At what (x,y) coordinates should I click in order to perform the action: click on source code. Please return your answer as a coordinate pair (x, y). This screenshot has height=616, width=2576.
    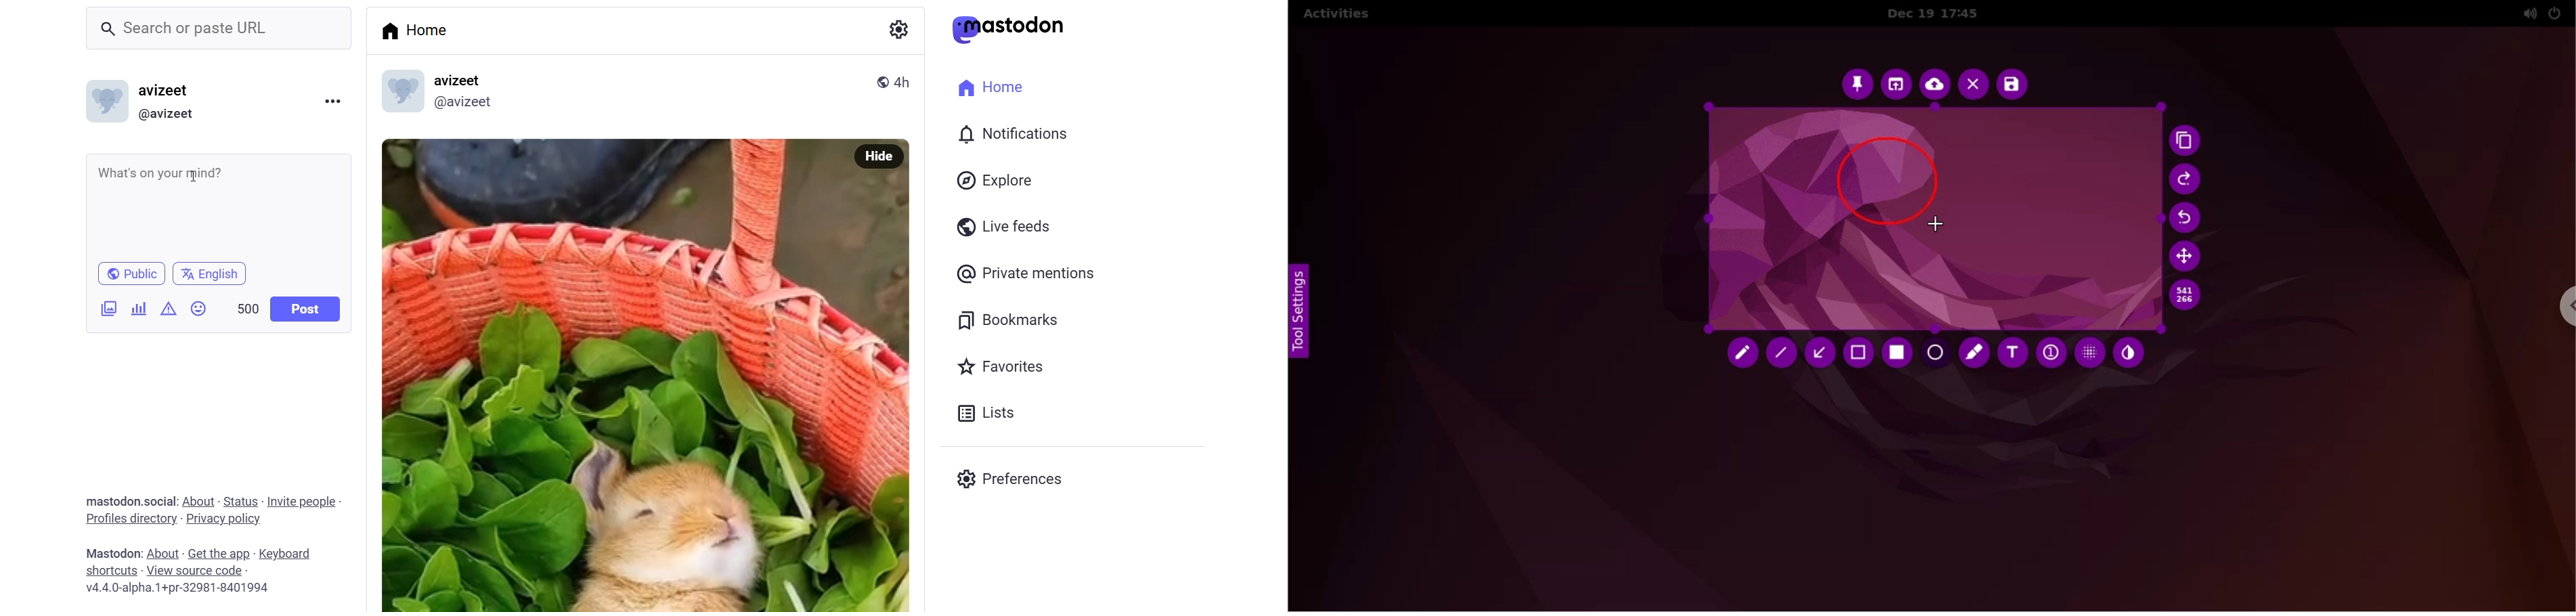
    Looking at the image, I should click on (202, 569).